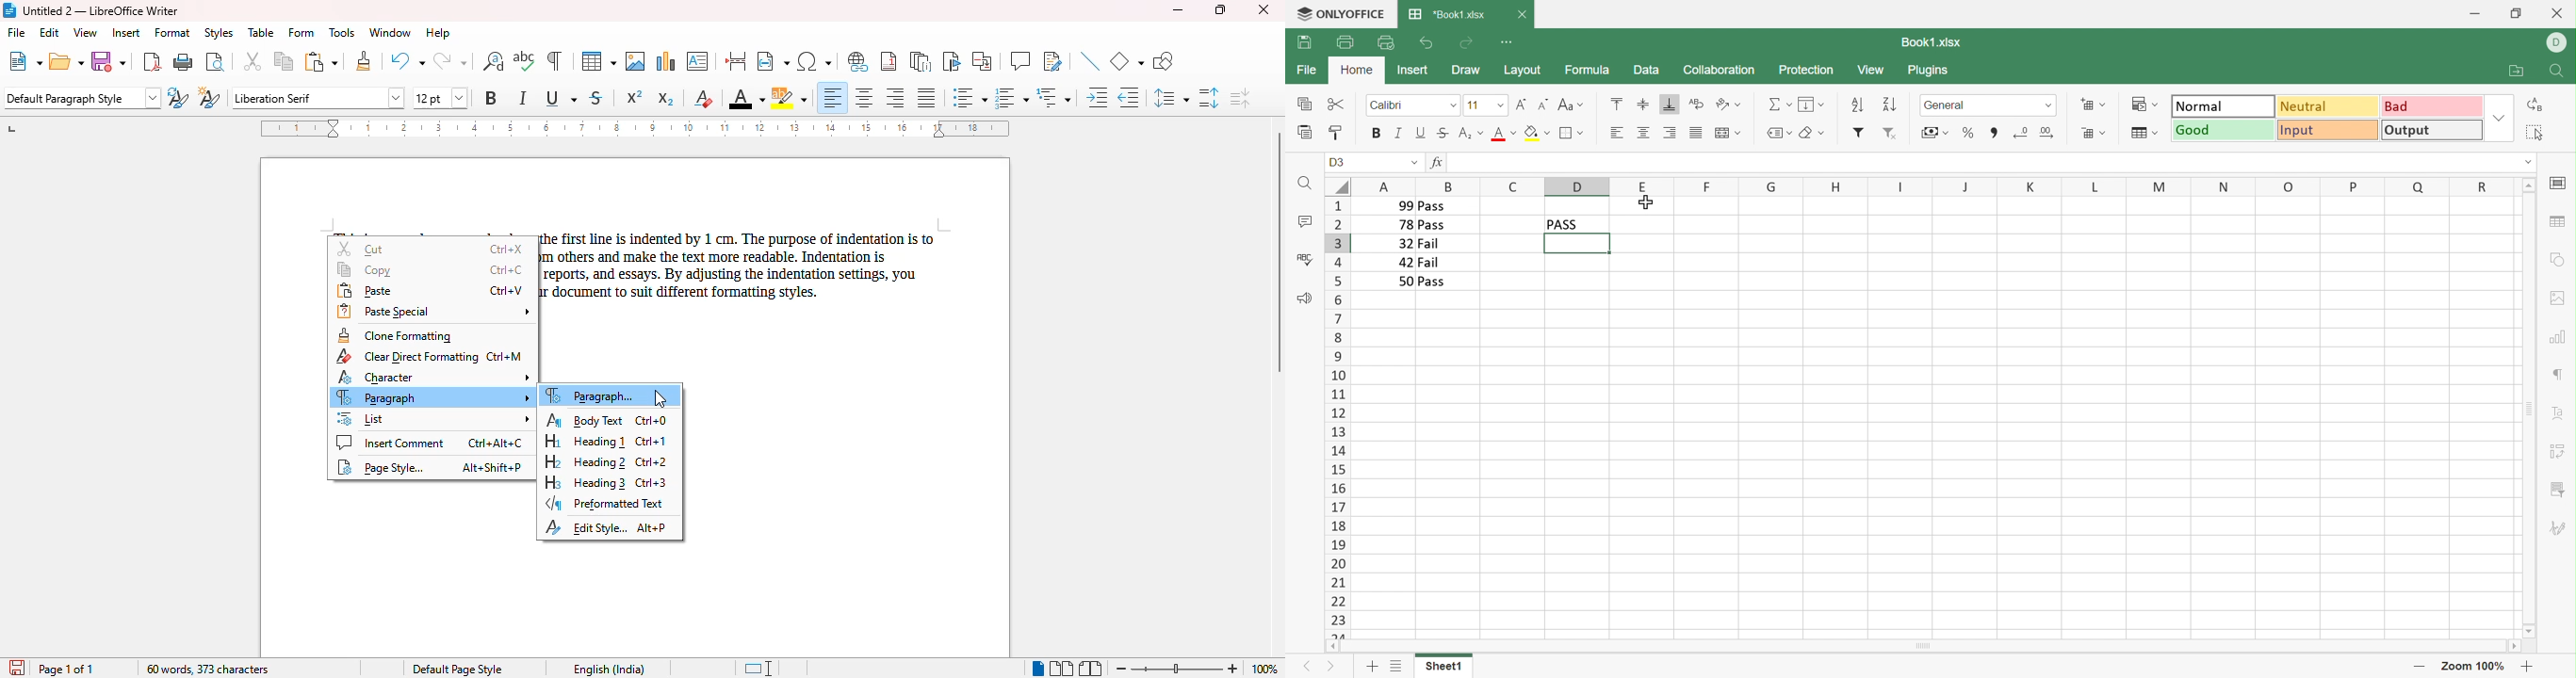 This screenshot has height=700, width=2576. I want to click on paragraph, so click(432, 397).